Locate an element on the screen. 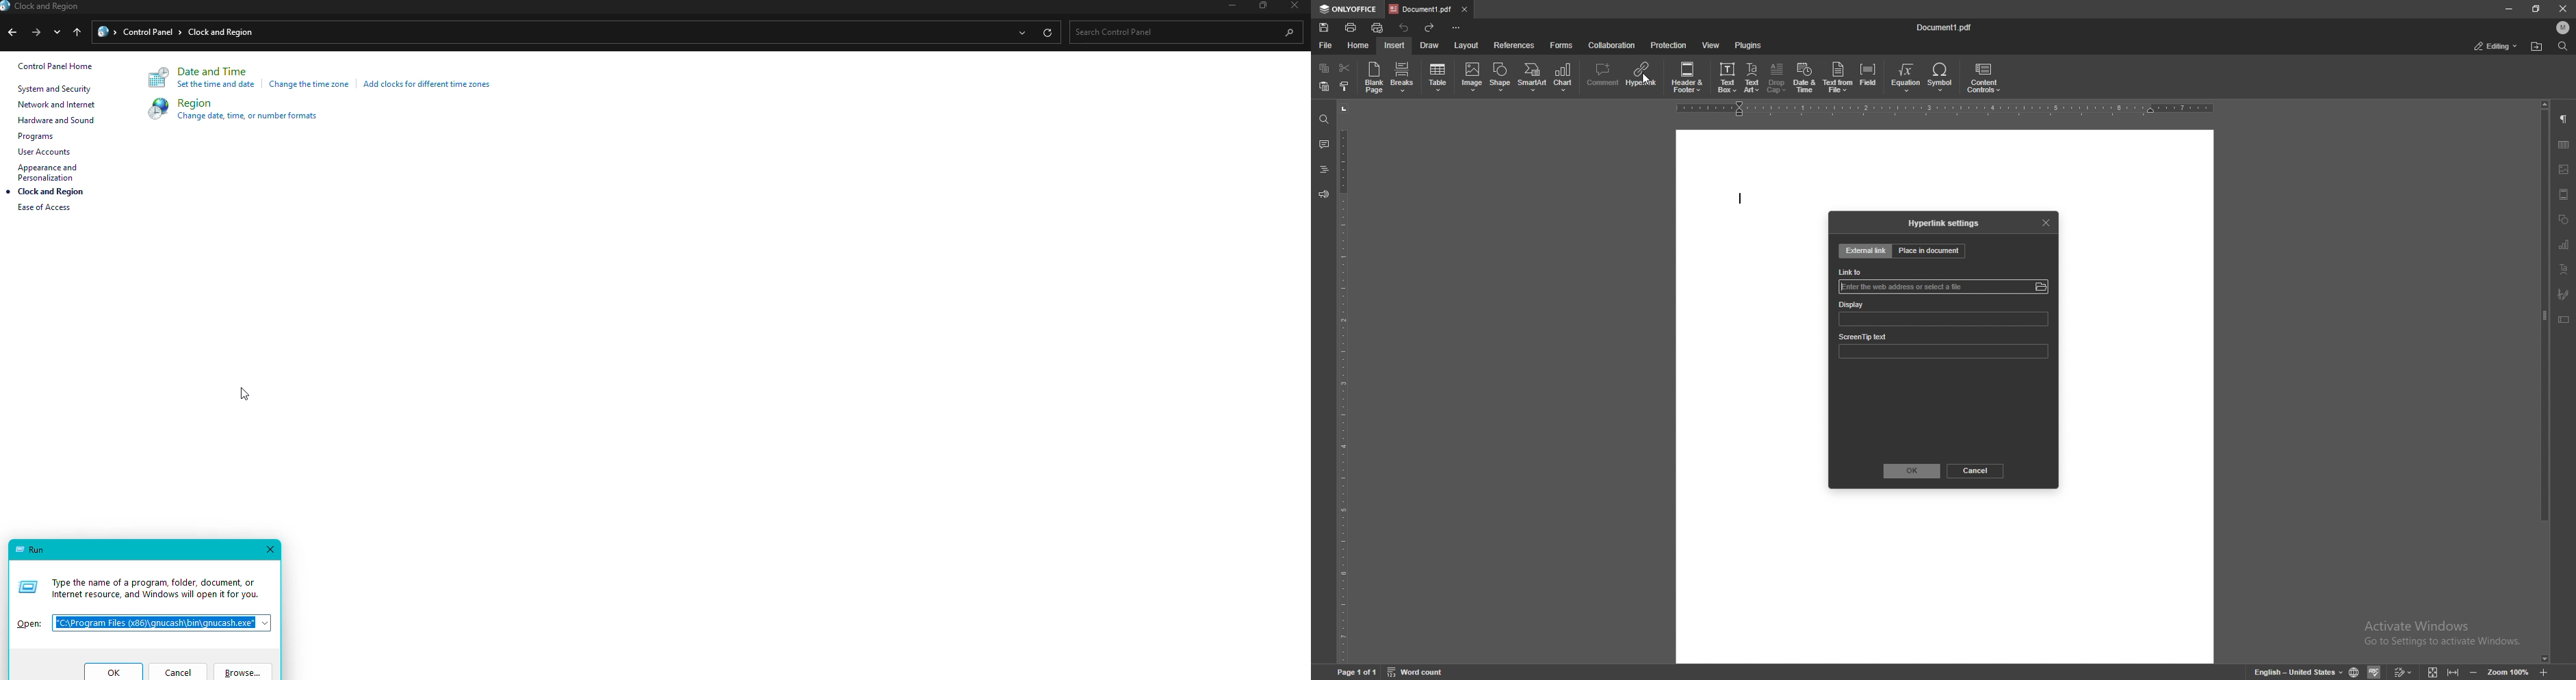  image is located at coordinates (1471, 78).